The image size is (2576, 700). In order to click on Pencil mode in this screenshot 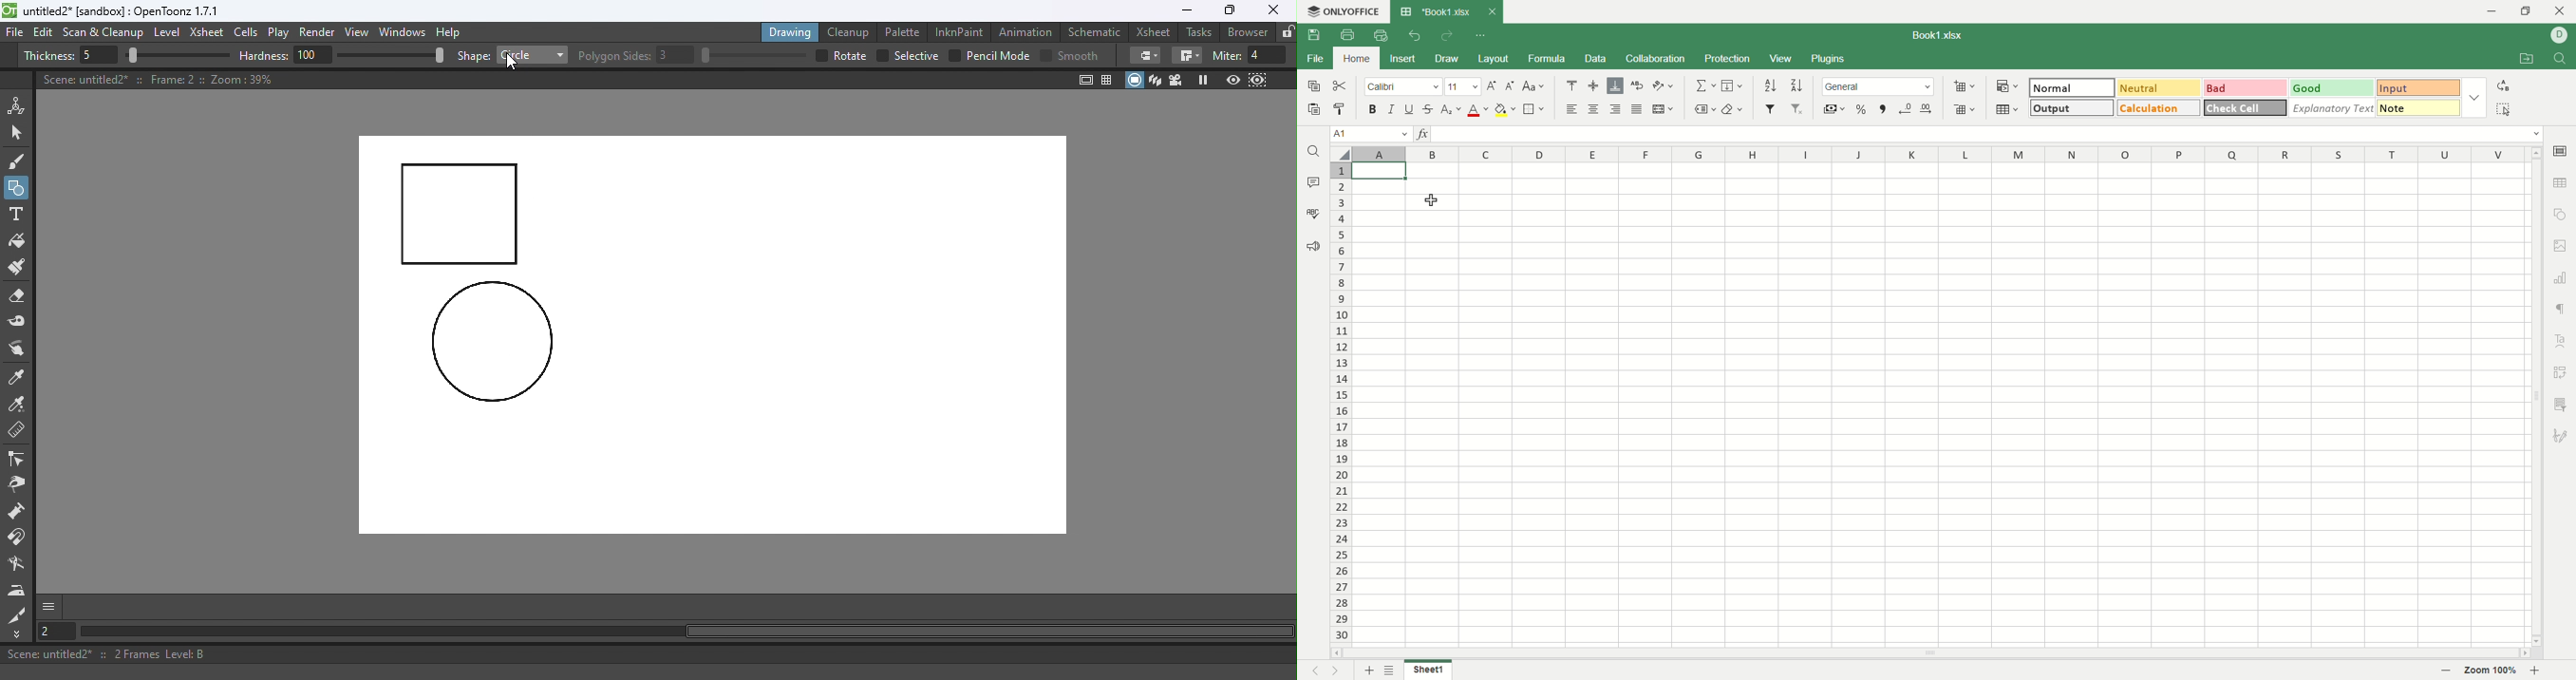, I will do `click(997, 56)`.